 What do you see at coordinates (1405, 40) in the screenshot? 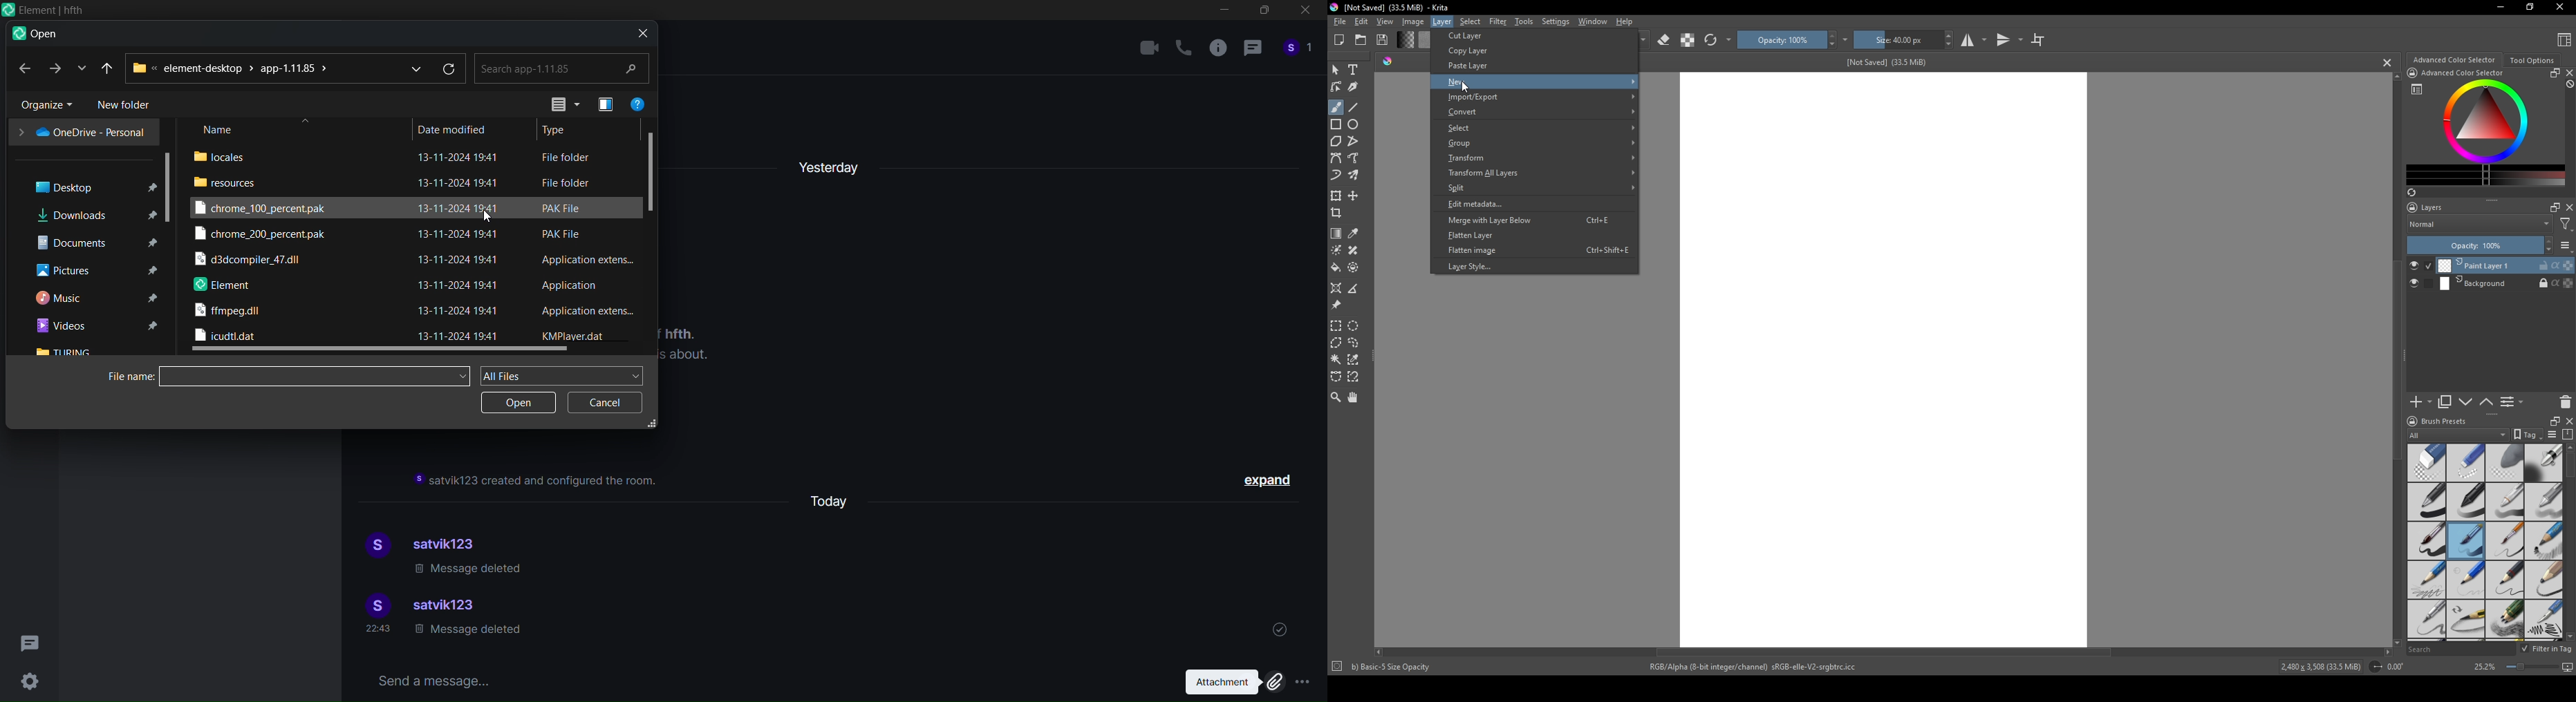
I see `change shade` at bounding box center [1405, 40].